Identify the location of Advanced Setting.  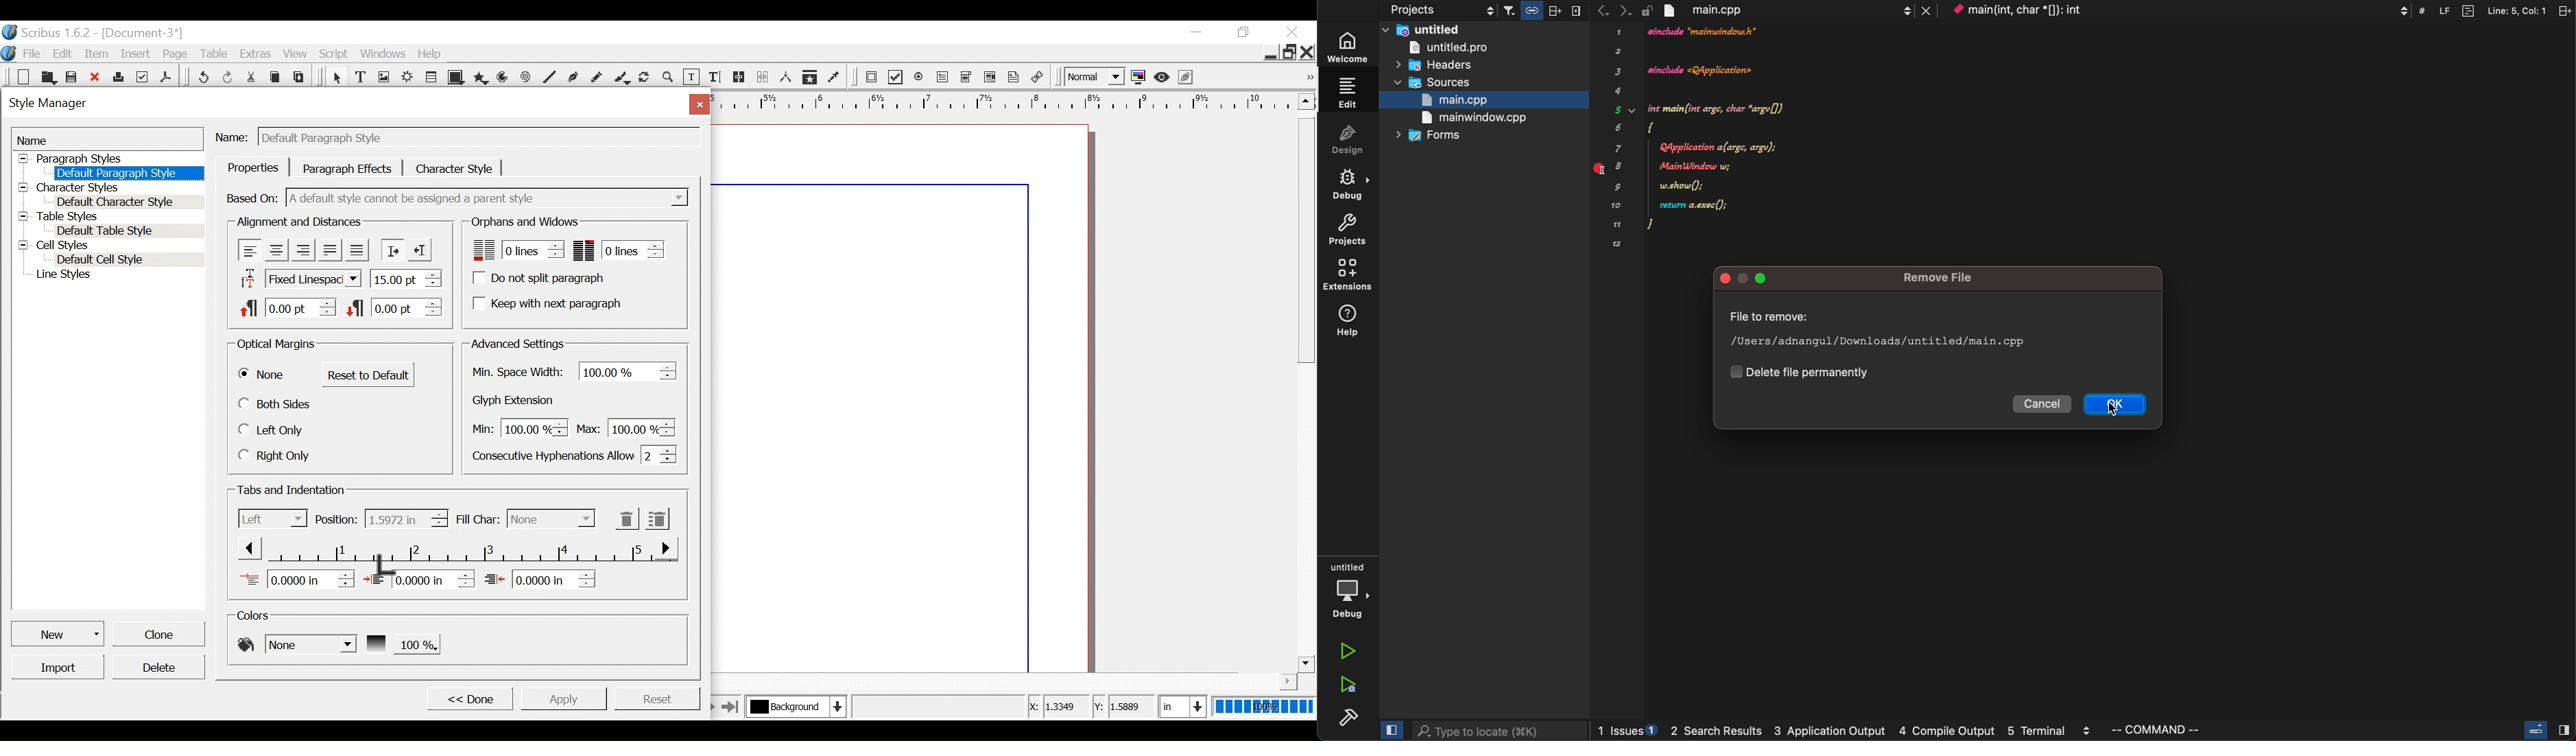
(517, 344).